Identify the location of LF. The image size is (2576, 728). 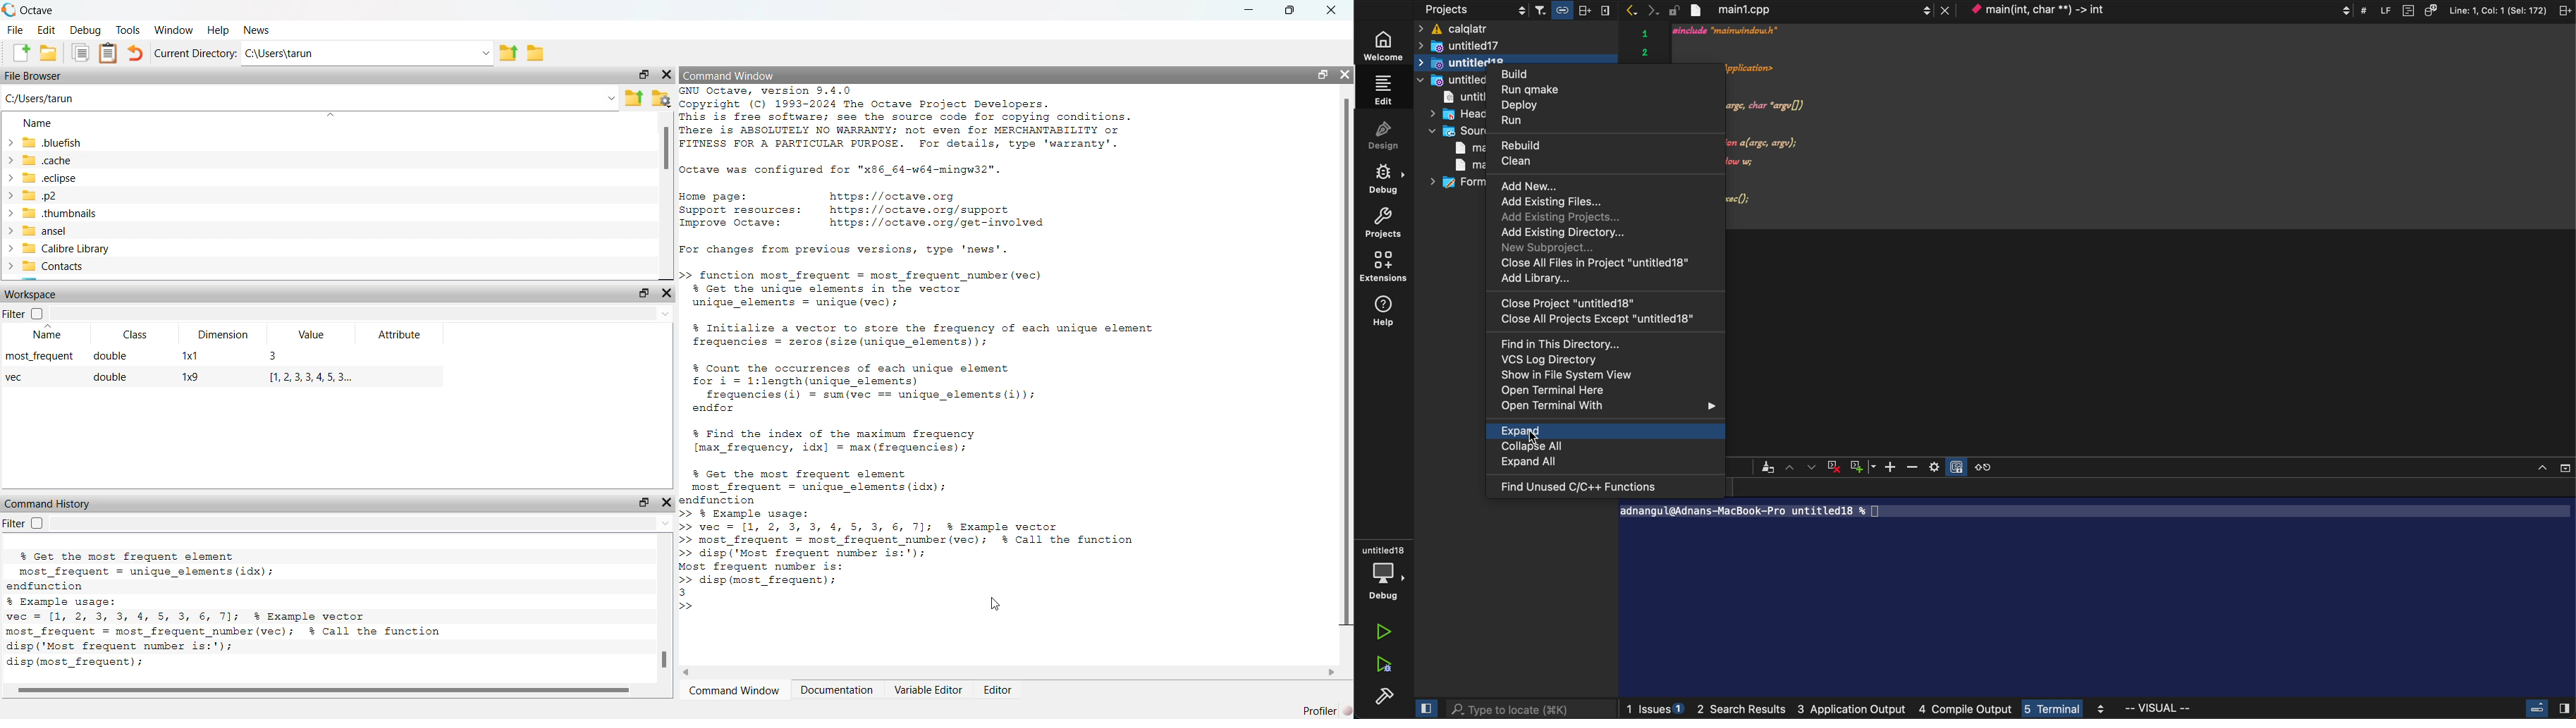
(2382, 9).